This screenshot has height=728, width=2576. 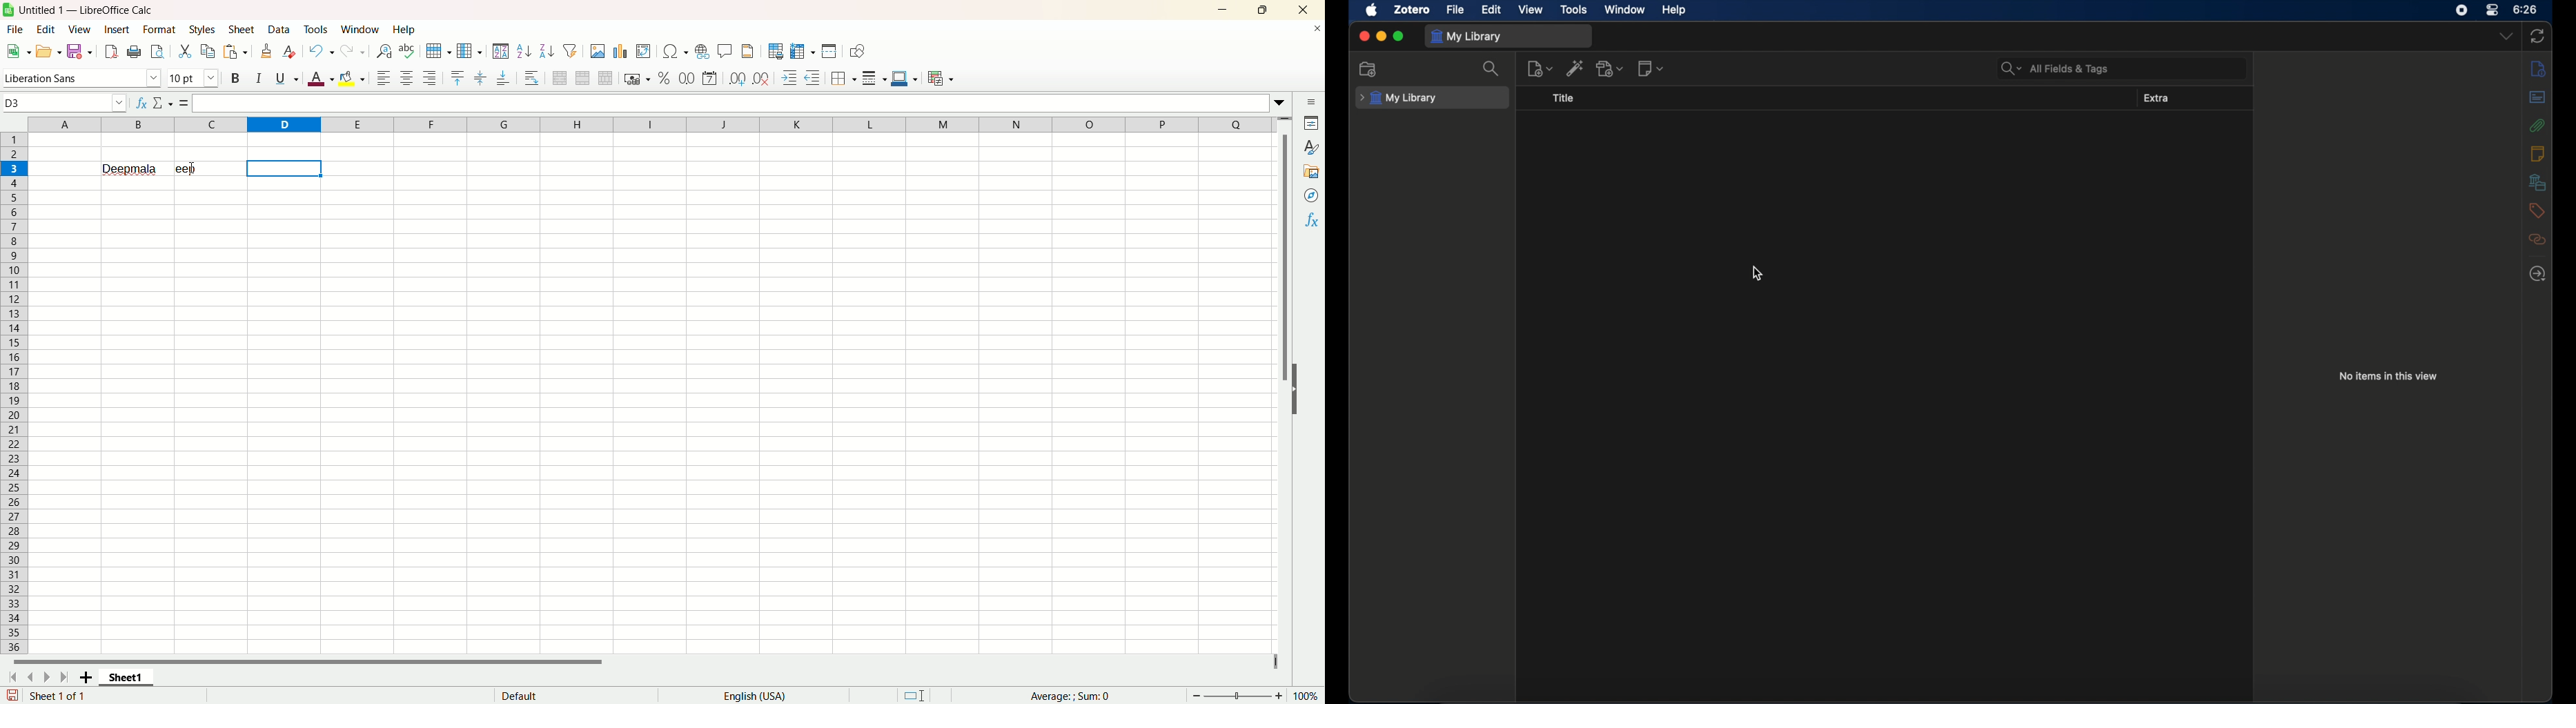 I want to click on Clone formatting, so click(x=266, y=51).